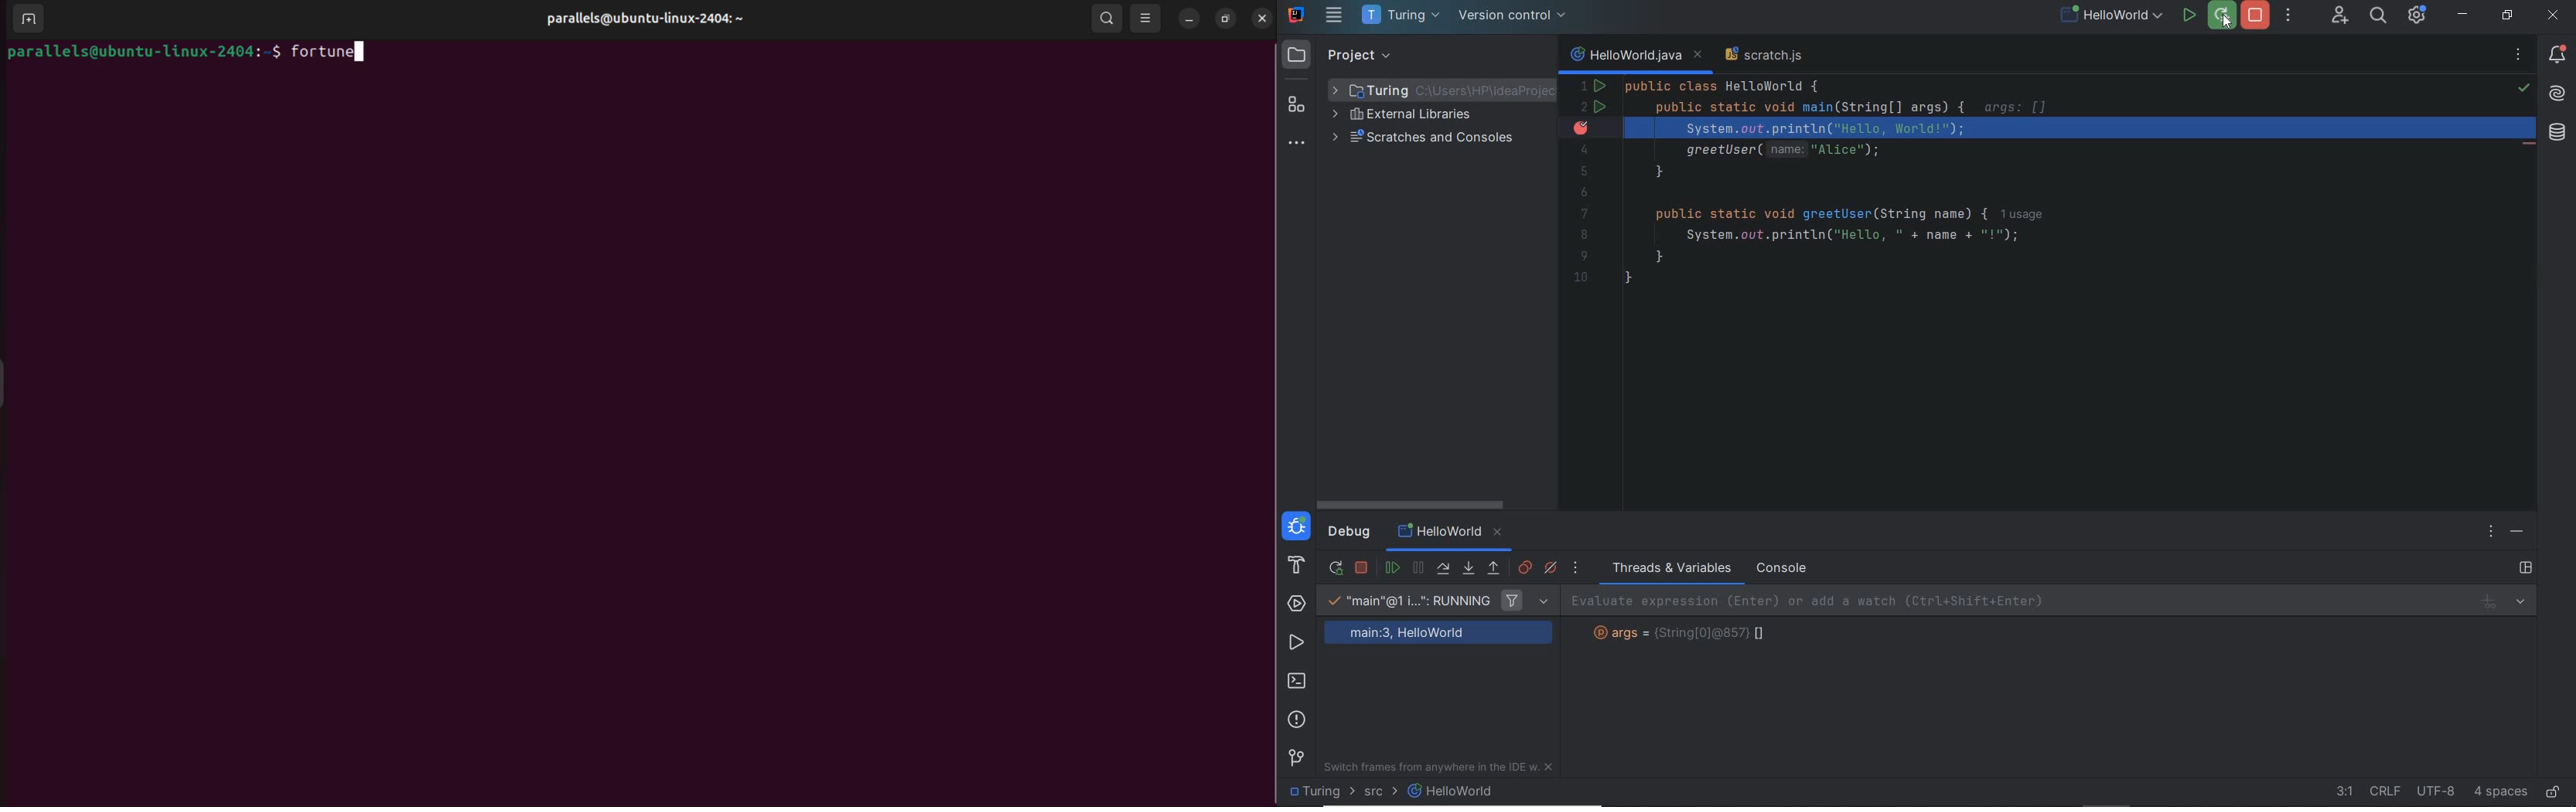 This screenshot has height=812, width=2576. I want to click on threads & variables, so click(1669, 568).